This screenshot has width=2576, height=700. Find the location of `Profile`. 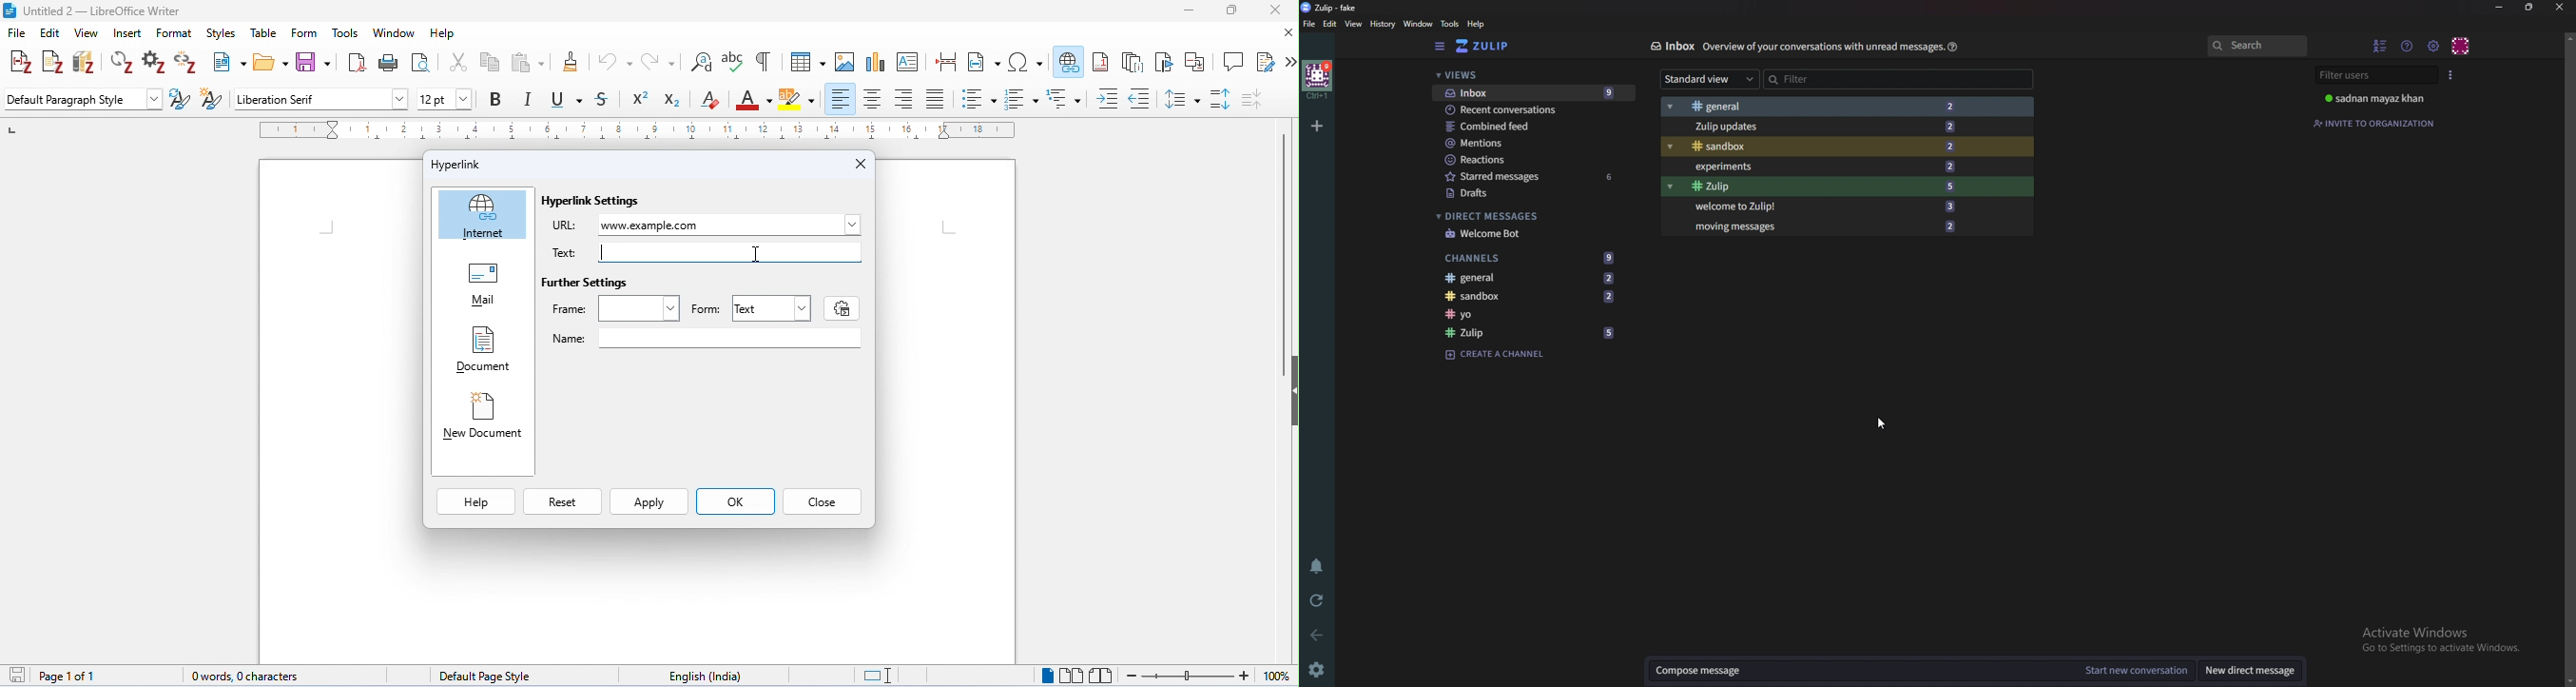

Profile is located at coordinates (2383, 99).